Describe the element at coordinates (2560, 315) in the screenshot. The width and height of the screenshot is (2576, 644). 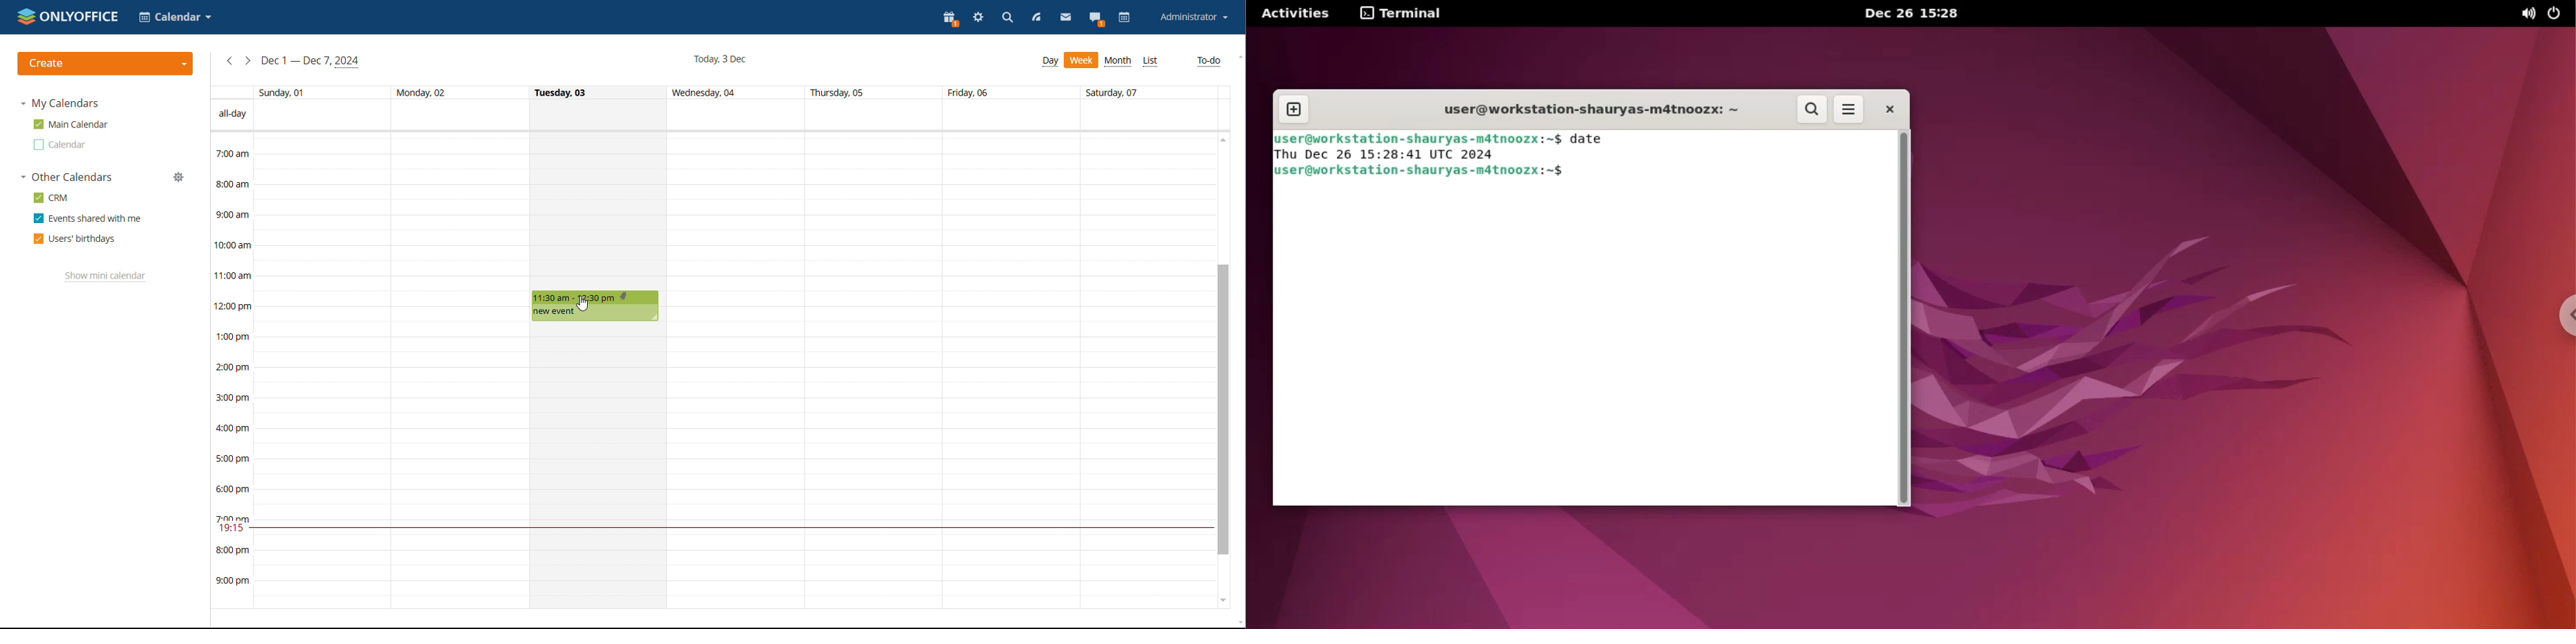
I see `chrome options` at that location.